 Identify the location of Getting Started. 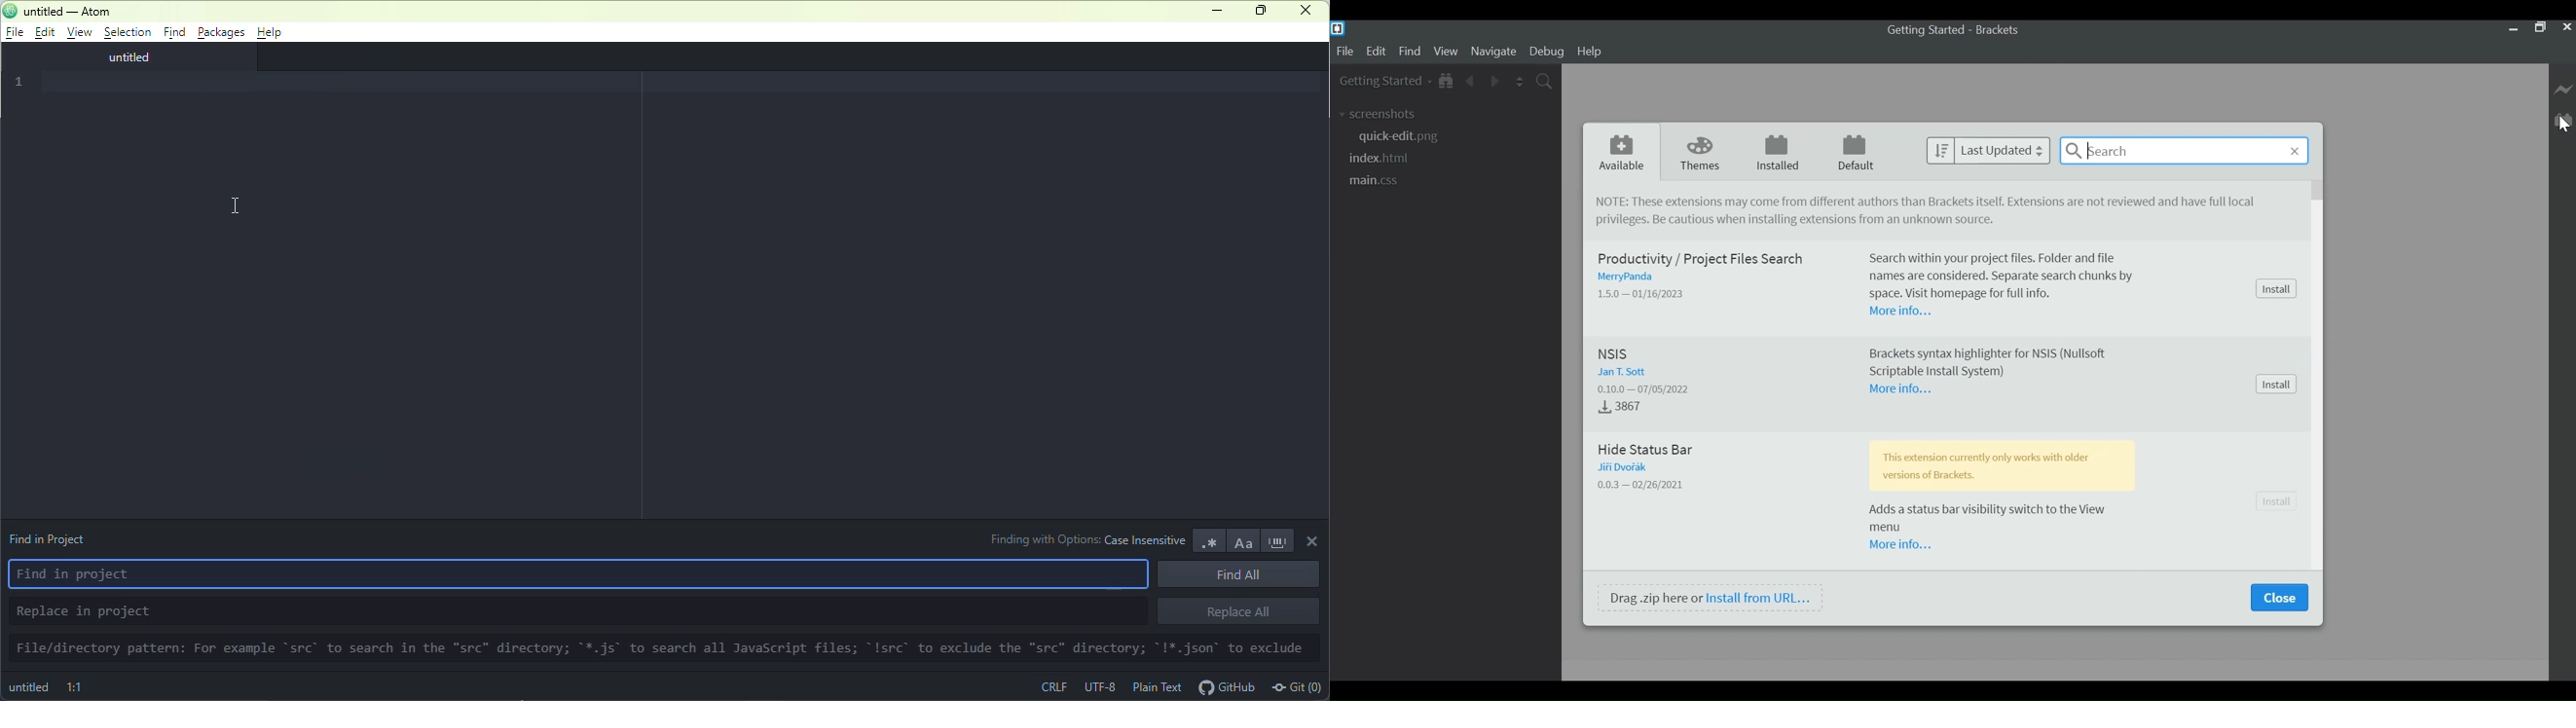
(1384, 81).